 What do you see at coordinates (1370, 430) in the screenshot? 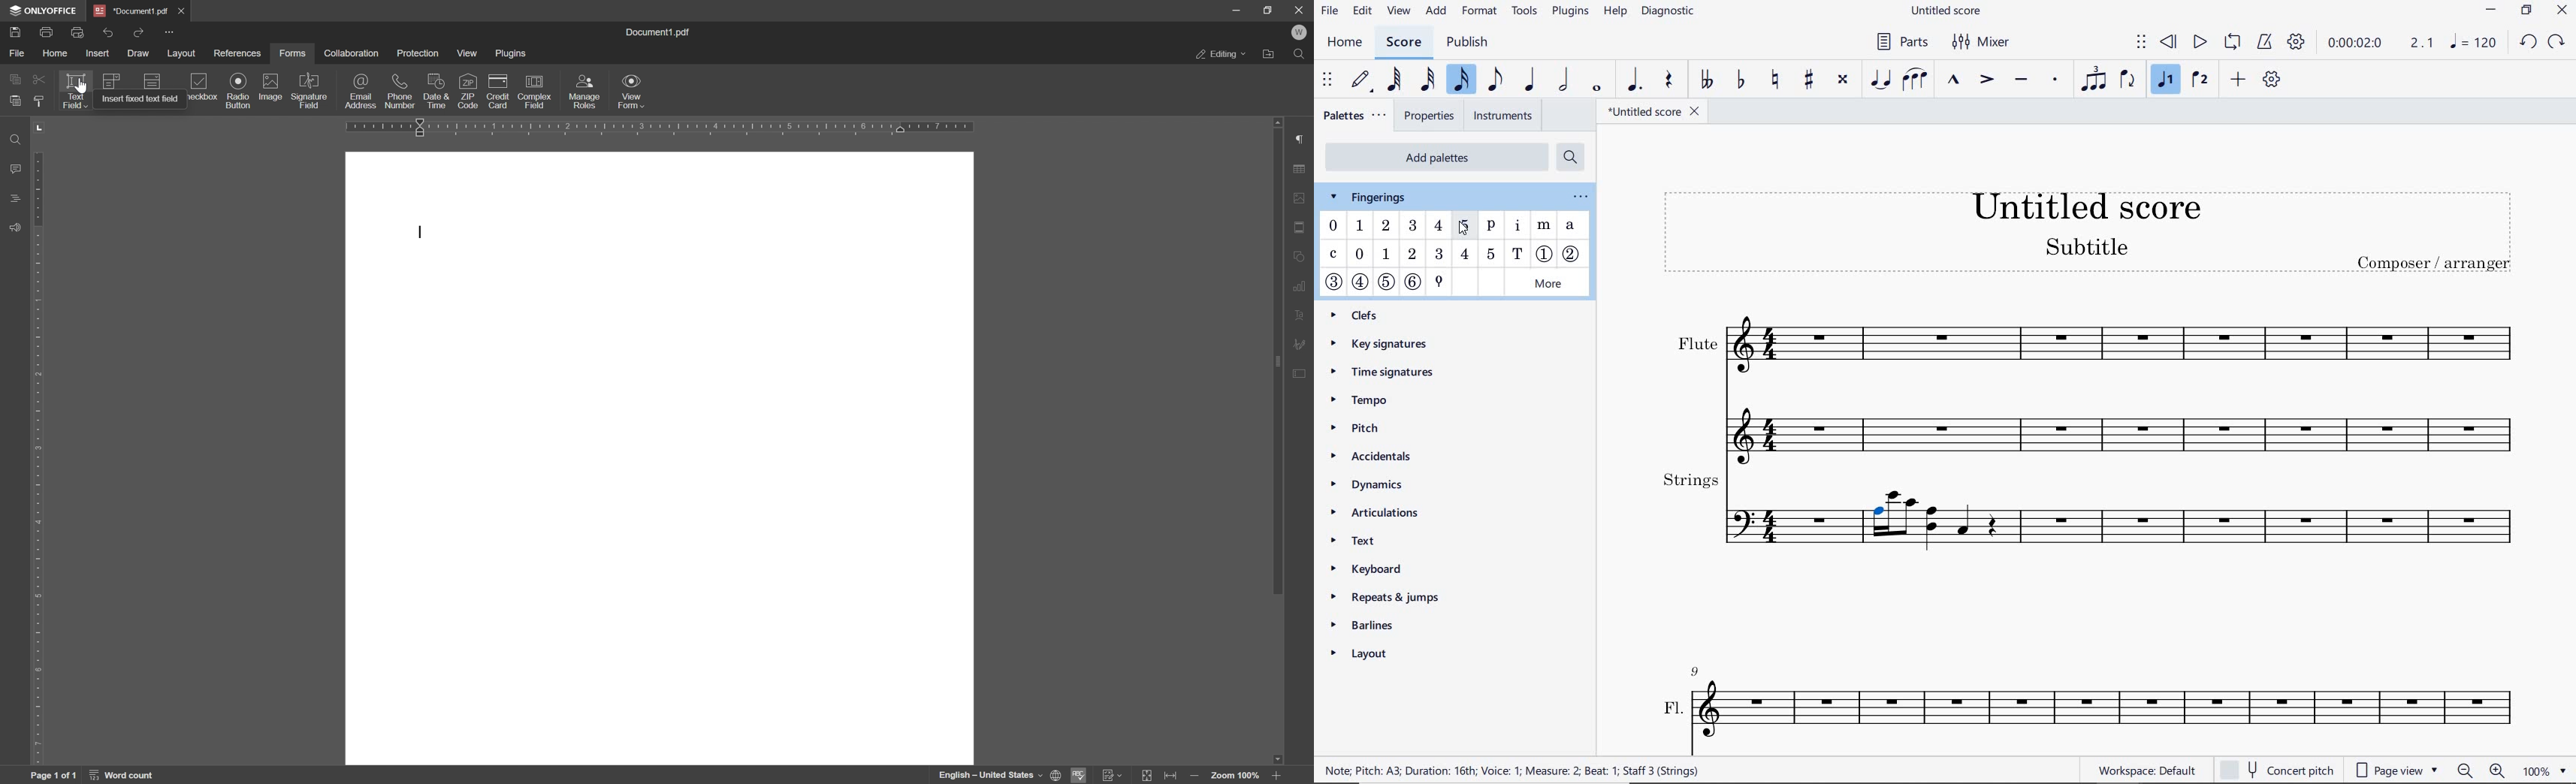
I see `pitch` at bounding box center [1370, 430].